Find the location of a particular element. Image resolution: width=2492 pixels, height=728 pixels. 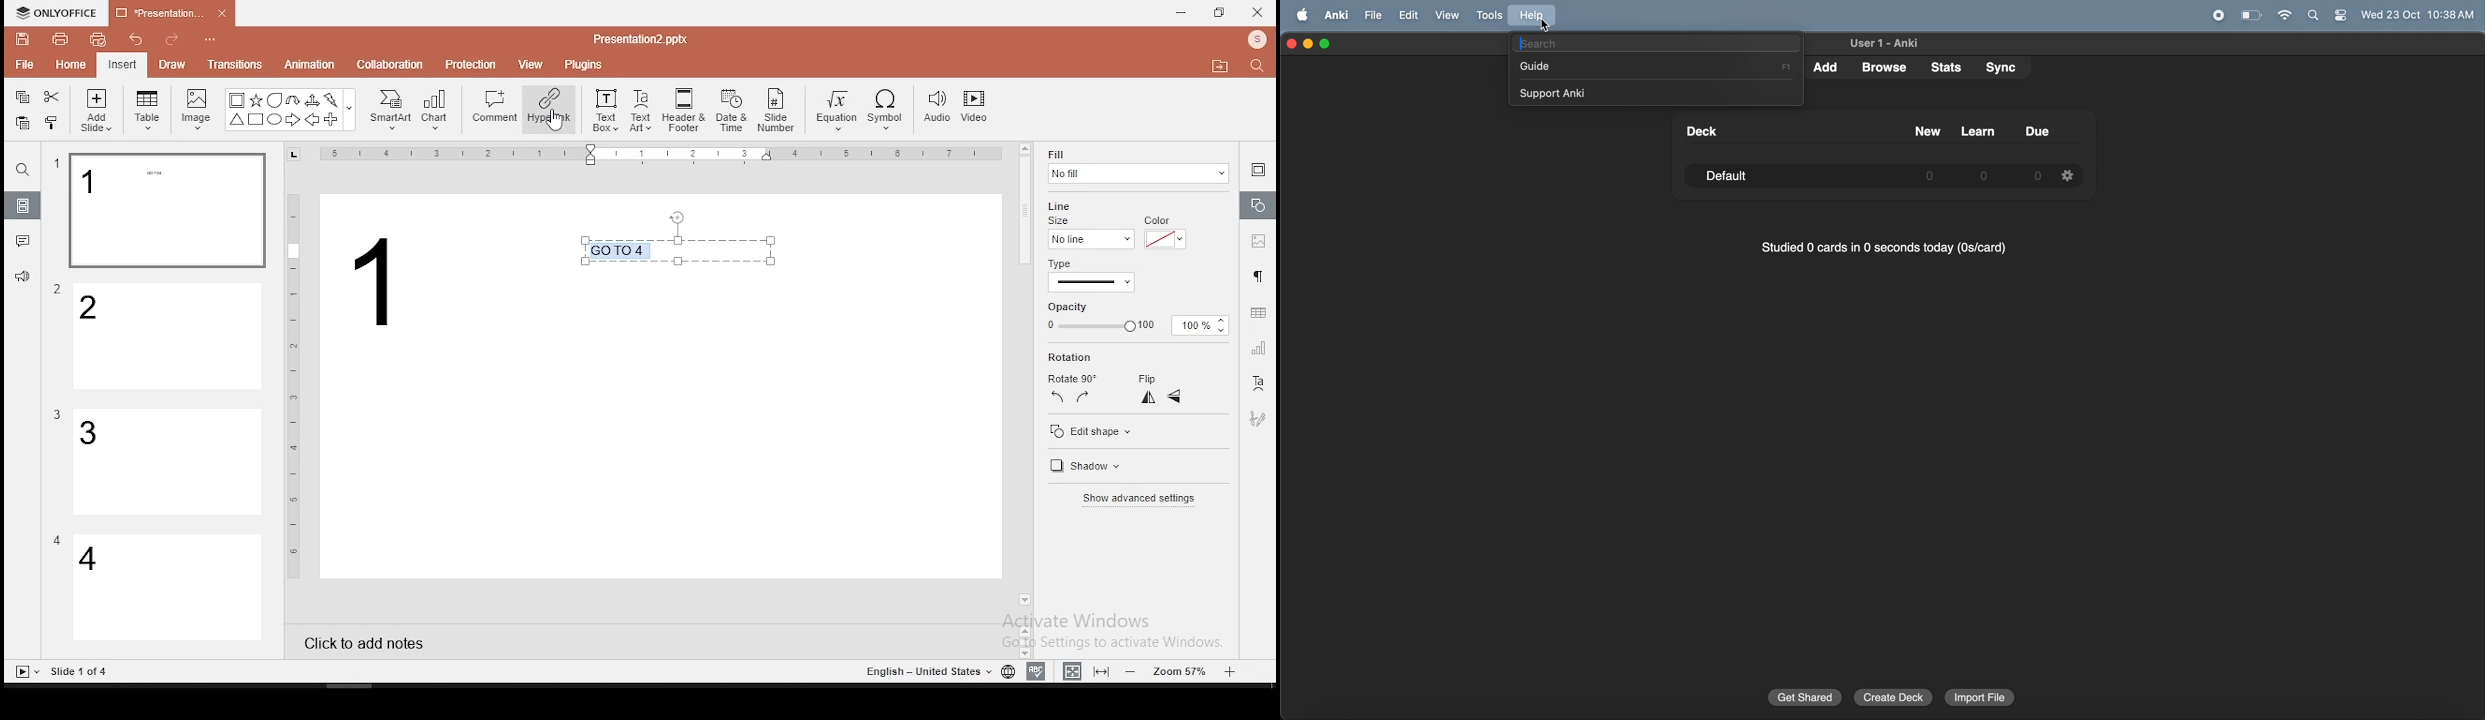

number is located at coordinates (1986, 176).